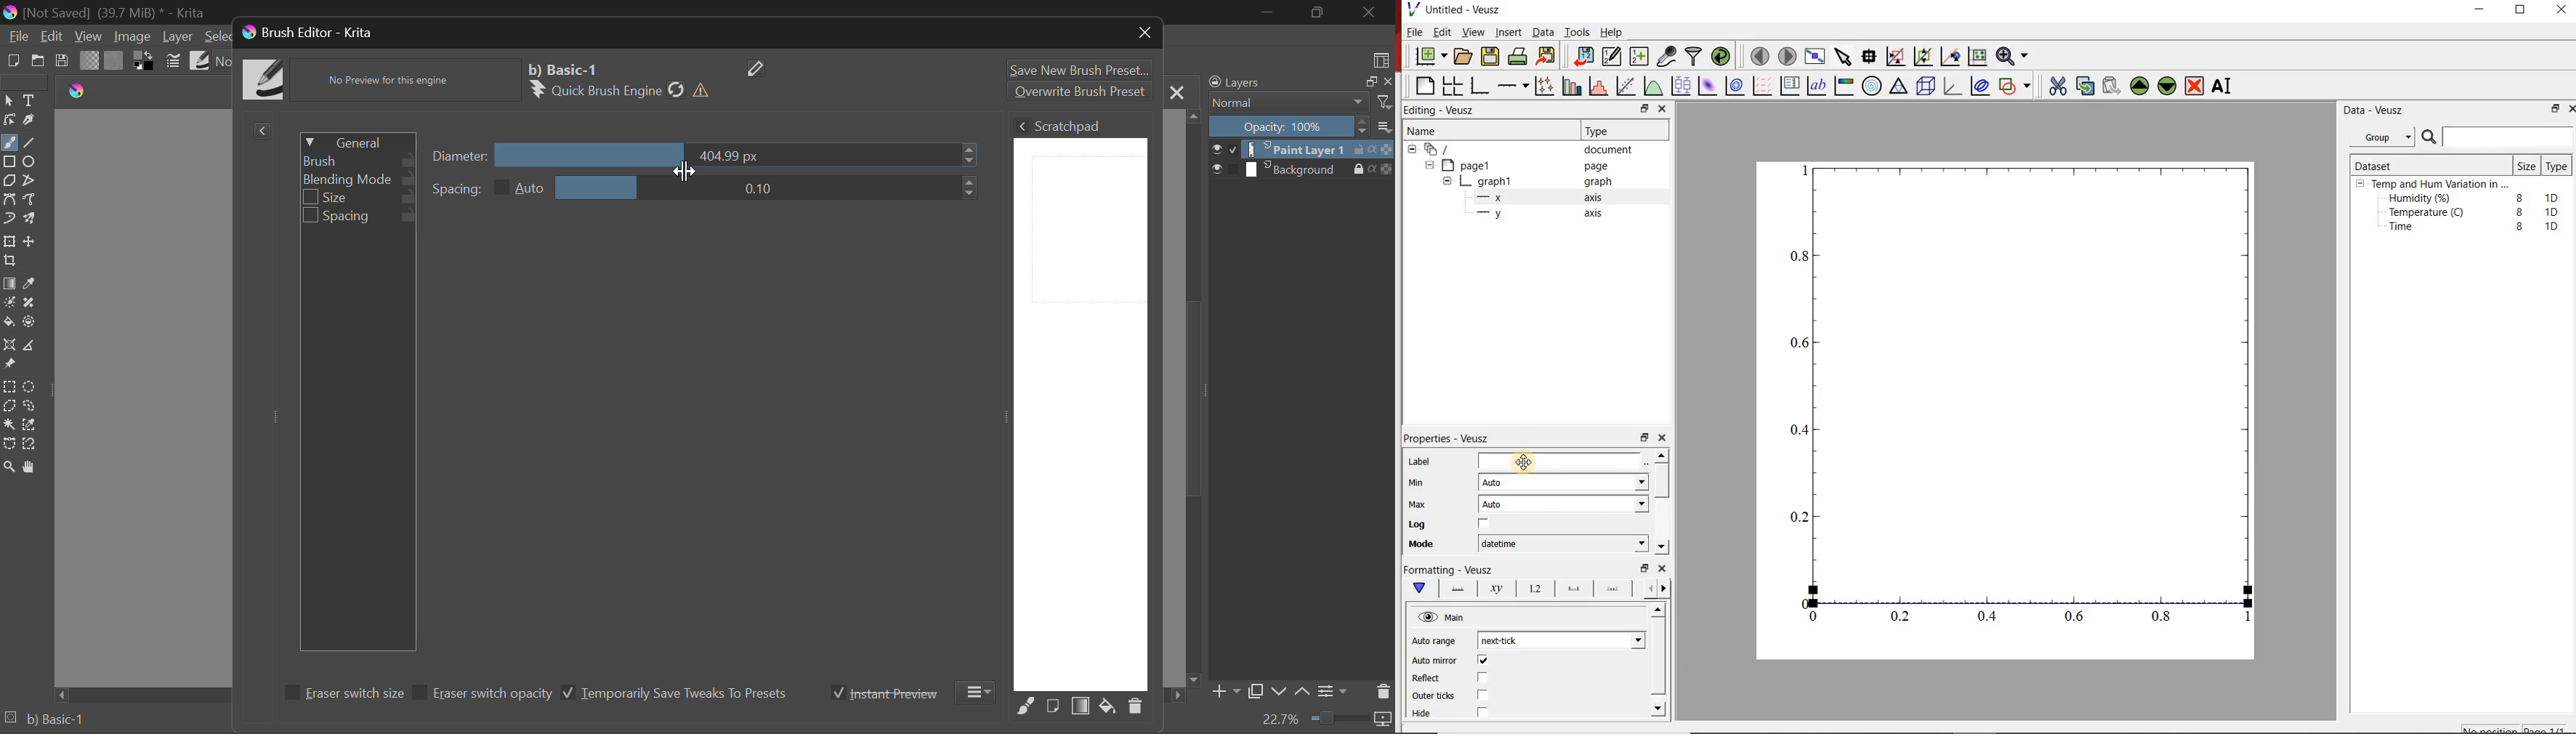 The width and height of the screenshot is (2576, 756). What do you see at coordinates (1370, 12) in the screenshot?
I see `Close` at bounding box center [1370, 12].